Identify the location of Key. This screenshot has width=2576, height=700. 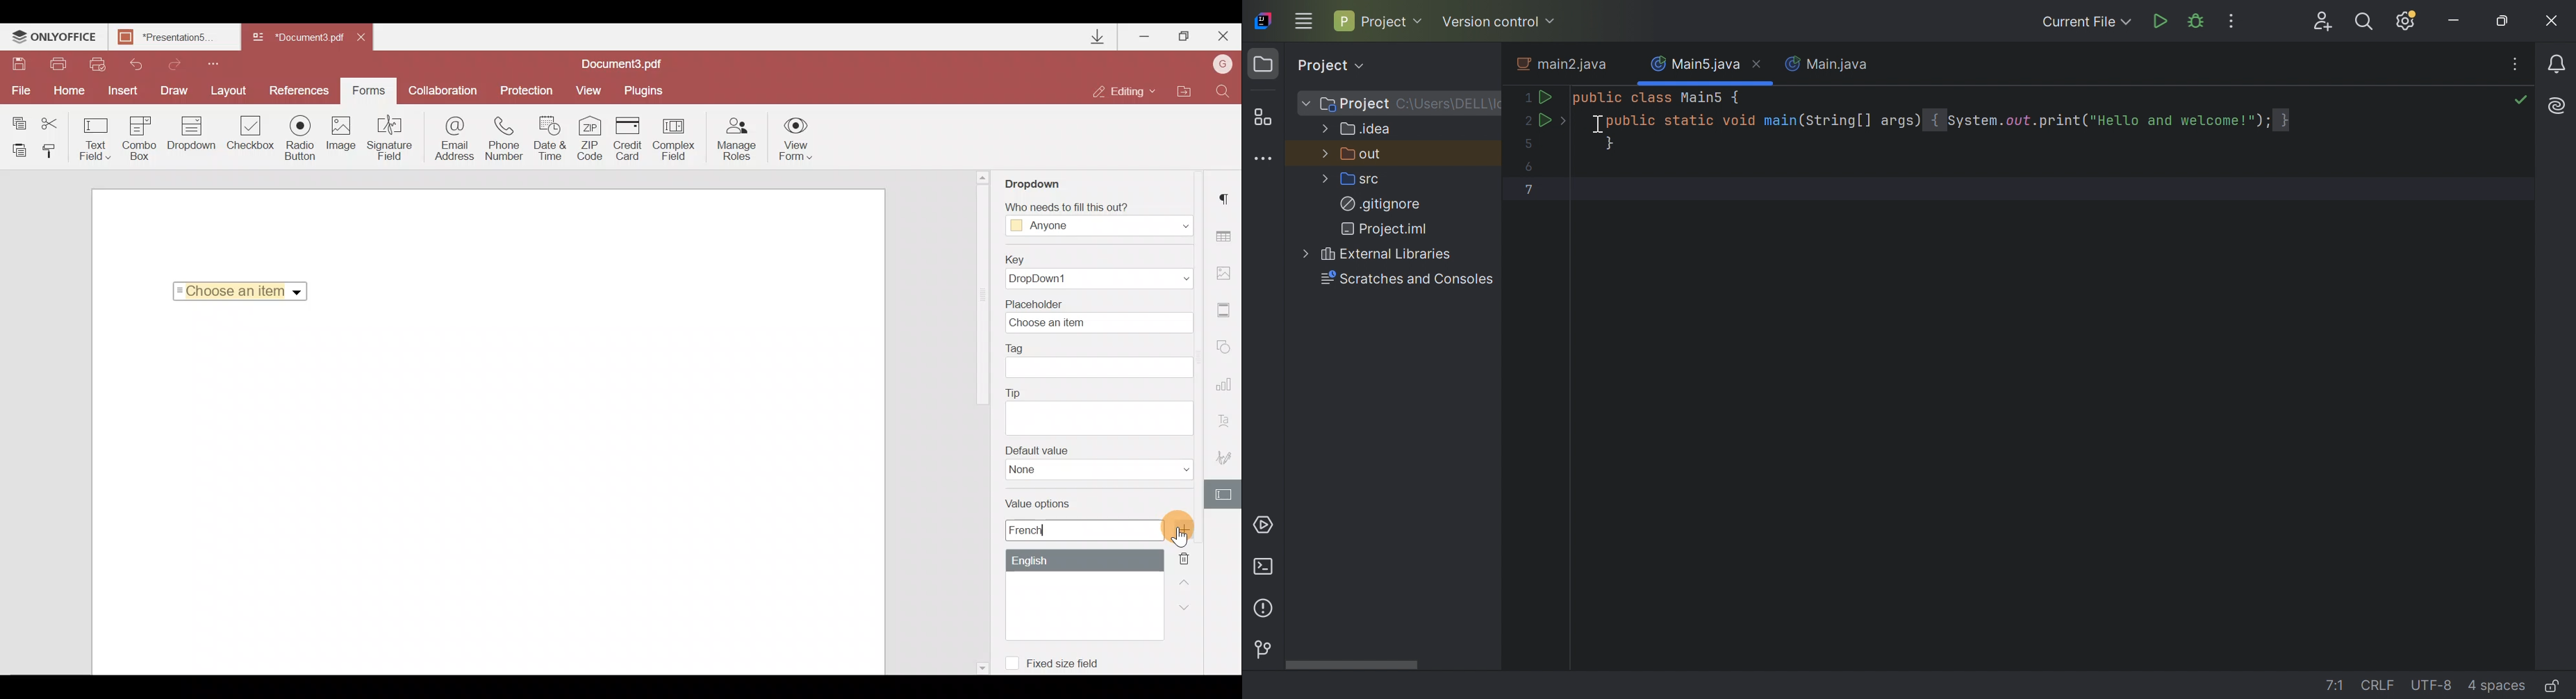
(1094, 272).